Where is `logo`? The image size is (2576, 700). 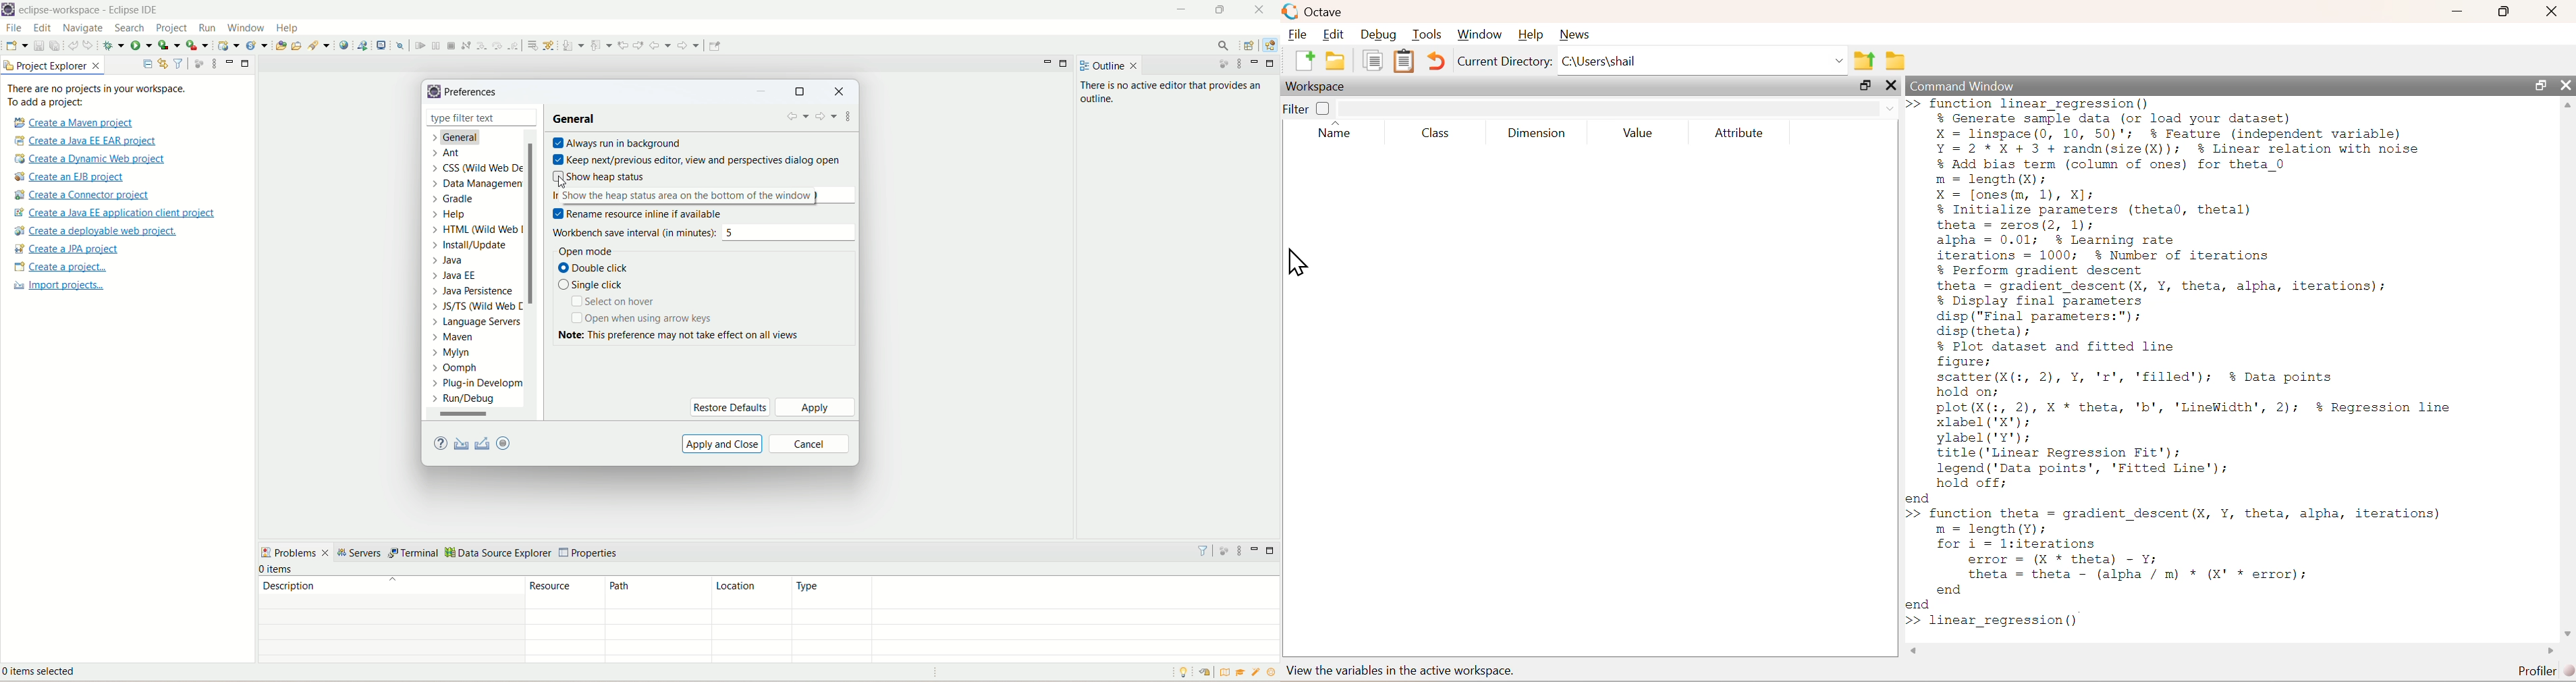 logo is located at coordinates (1290, 11).